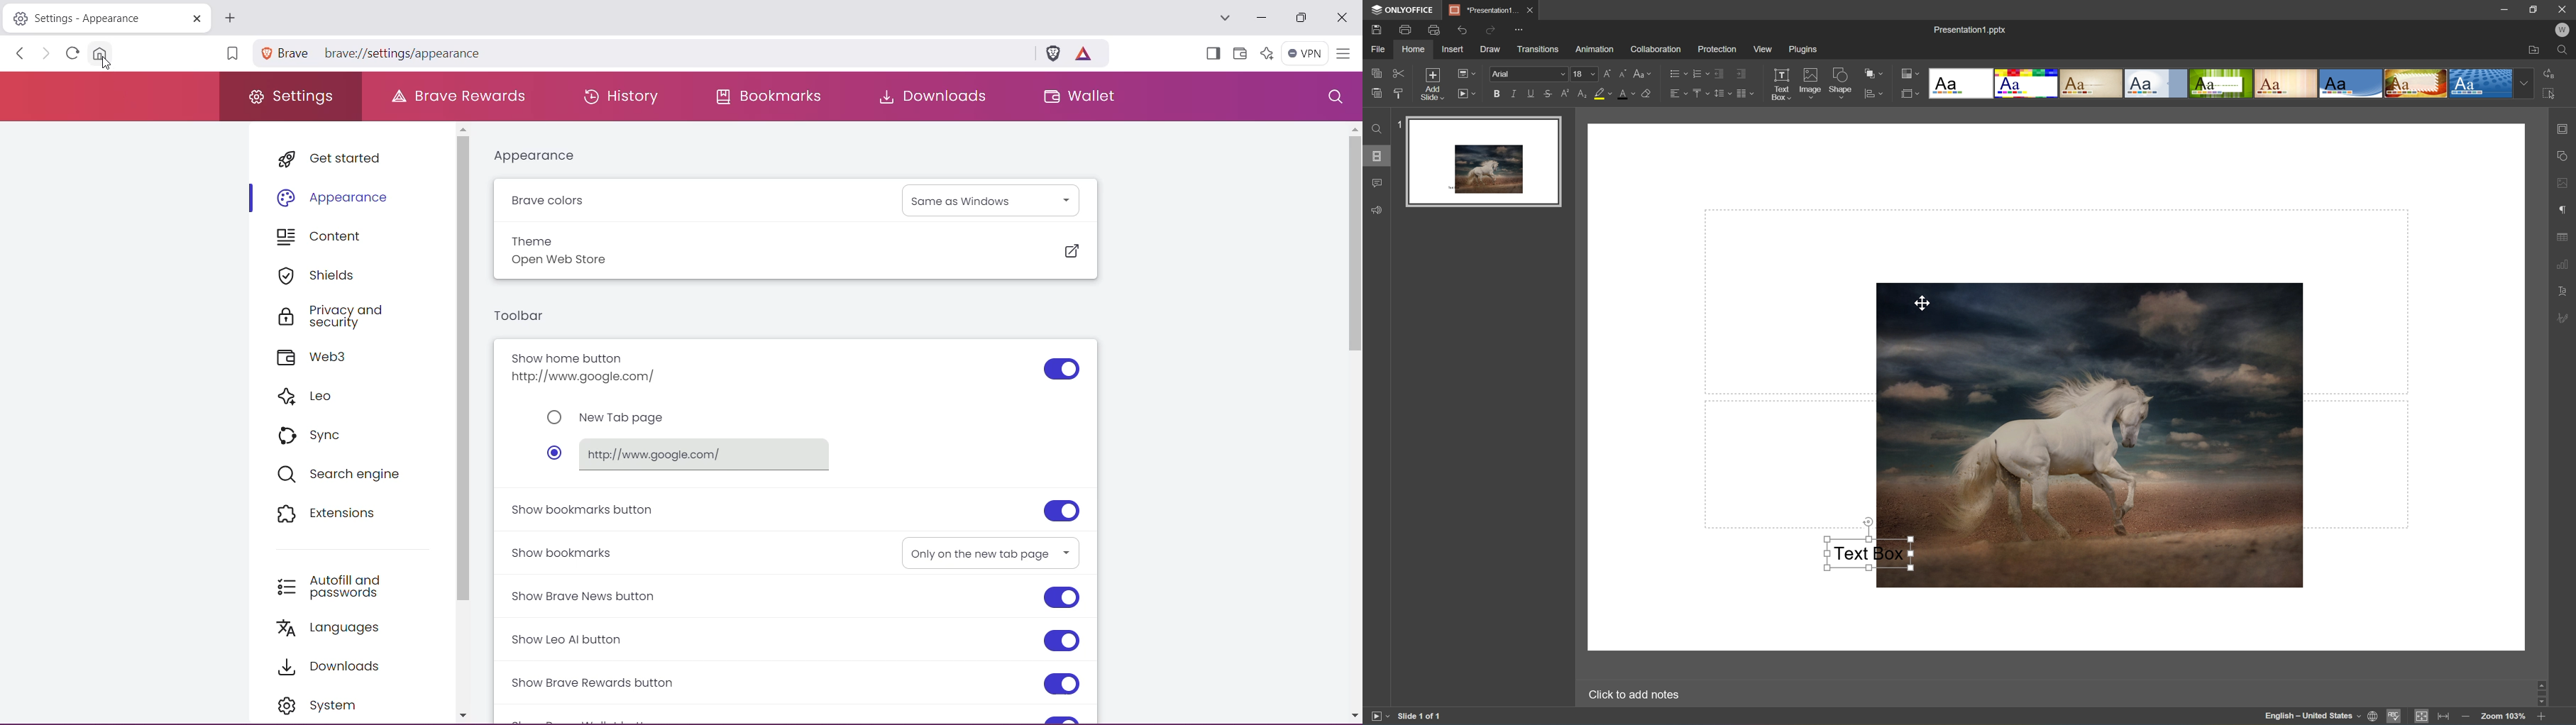 Image resolution: width=2576 pixels, height=728 pixels. I want to click on Decrease indent, so click(1719, 72).